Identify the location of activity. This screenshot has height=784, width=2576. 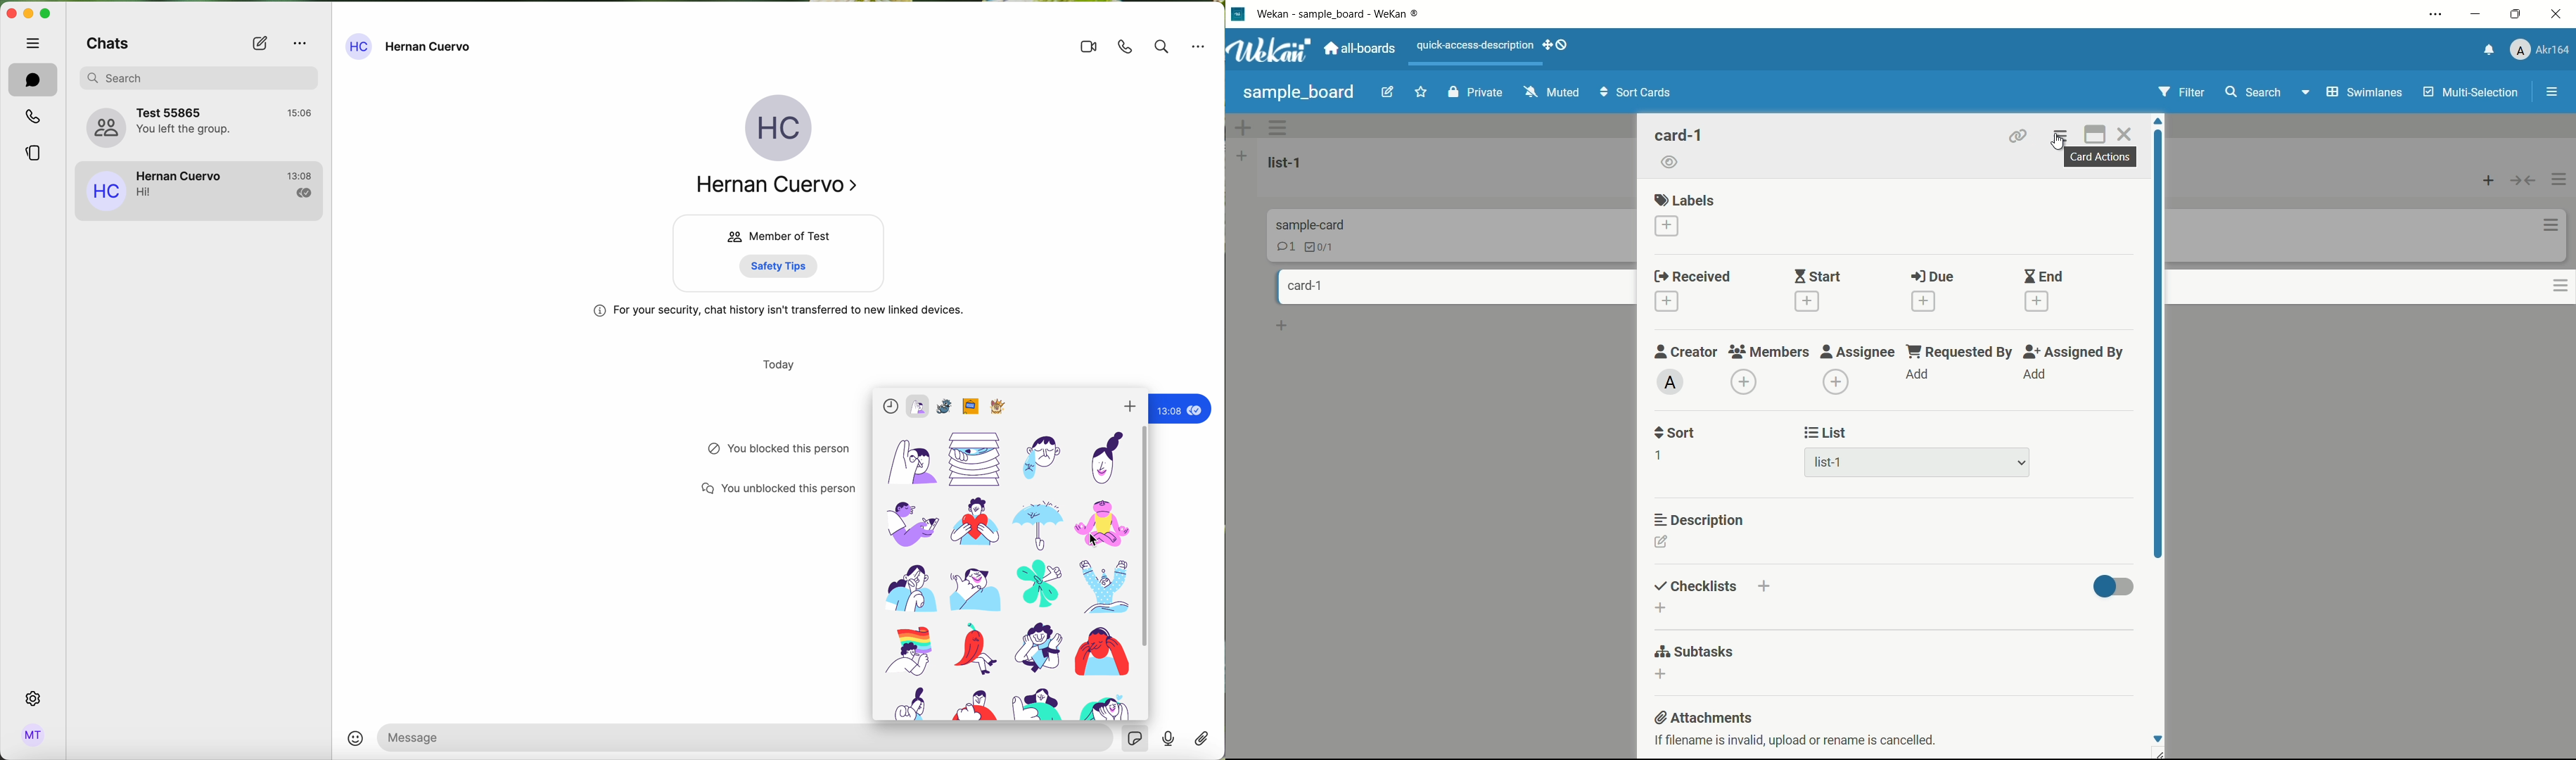
(766, 450).